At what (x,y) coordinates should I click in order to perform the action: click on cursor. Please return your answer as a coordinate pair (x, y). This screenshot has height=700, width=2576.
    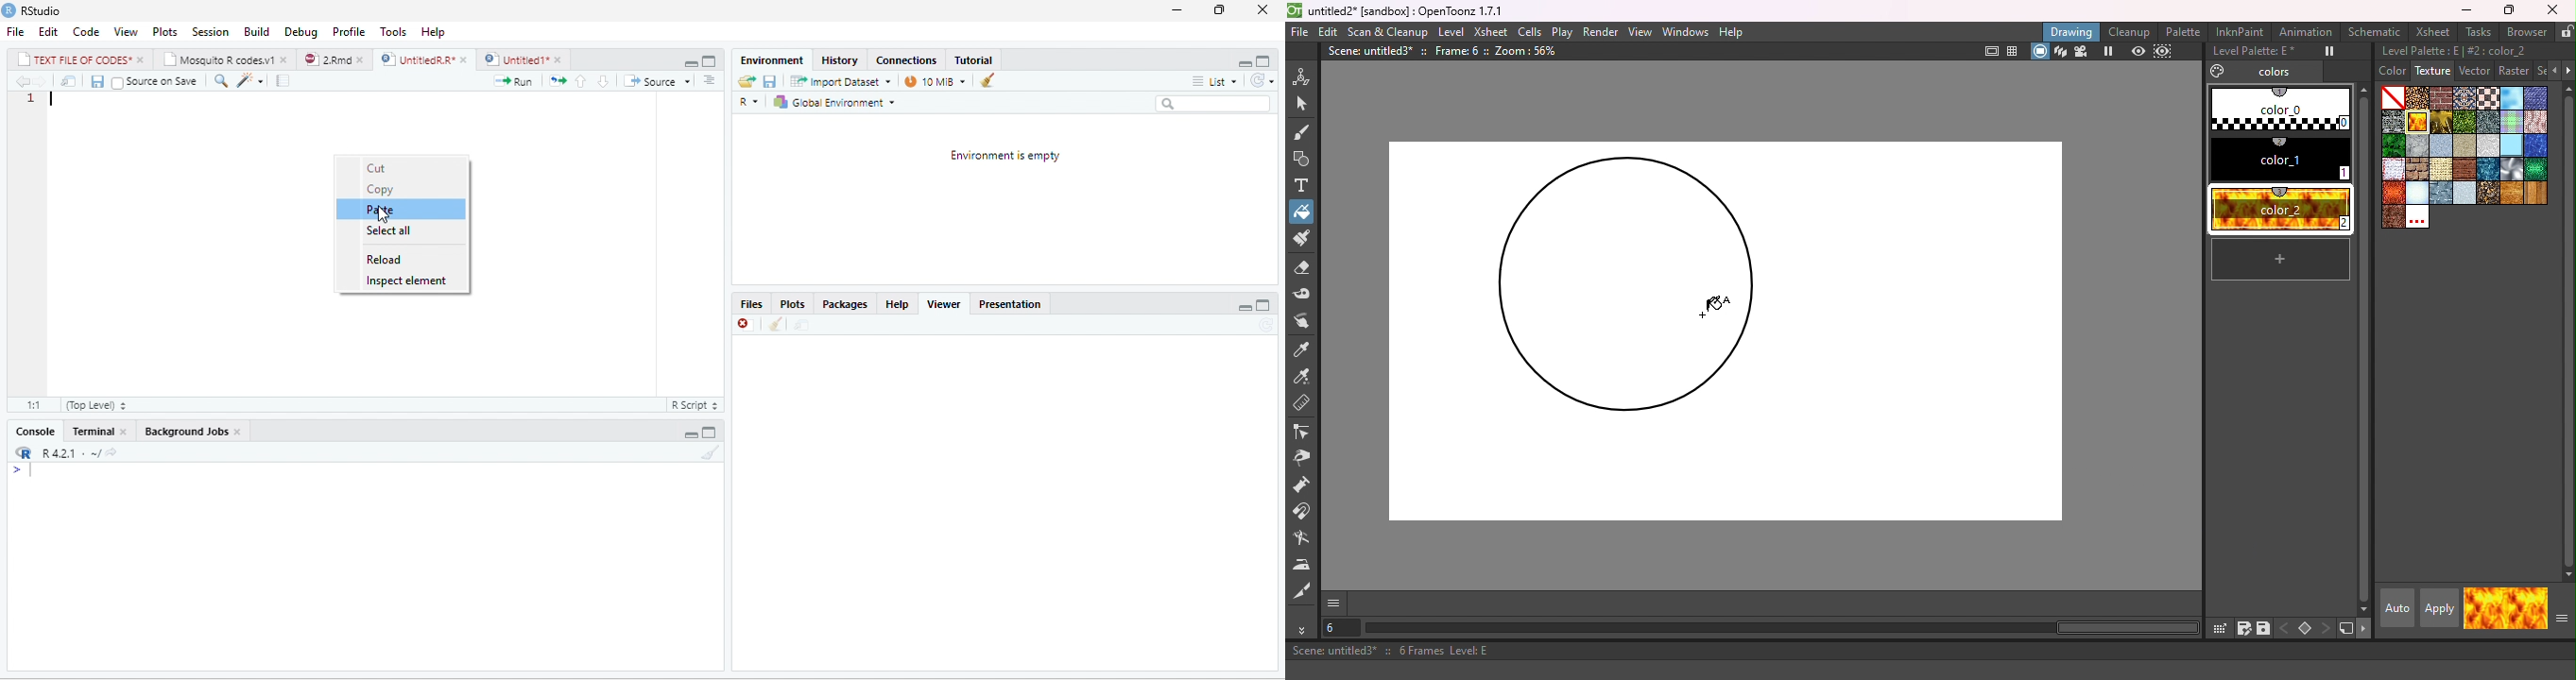
    Looking at the image, I should click on (384, 214).